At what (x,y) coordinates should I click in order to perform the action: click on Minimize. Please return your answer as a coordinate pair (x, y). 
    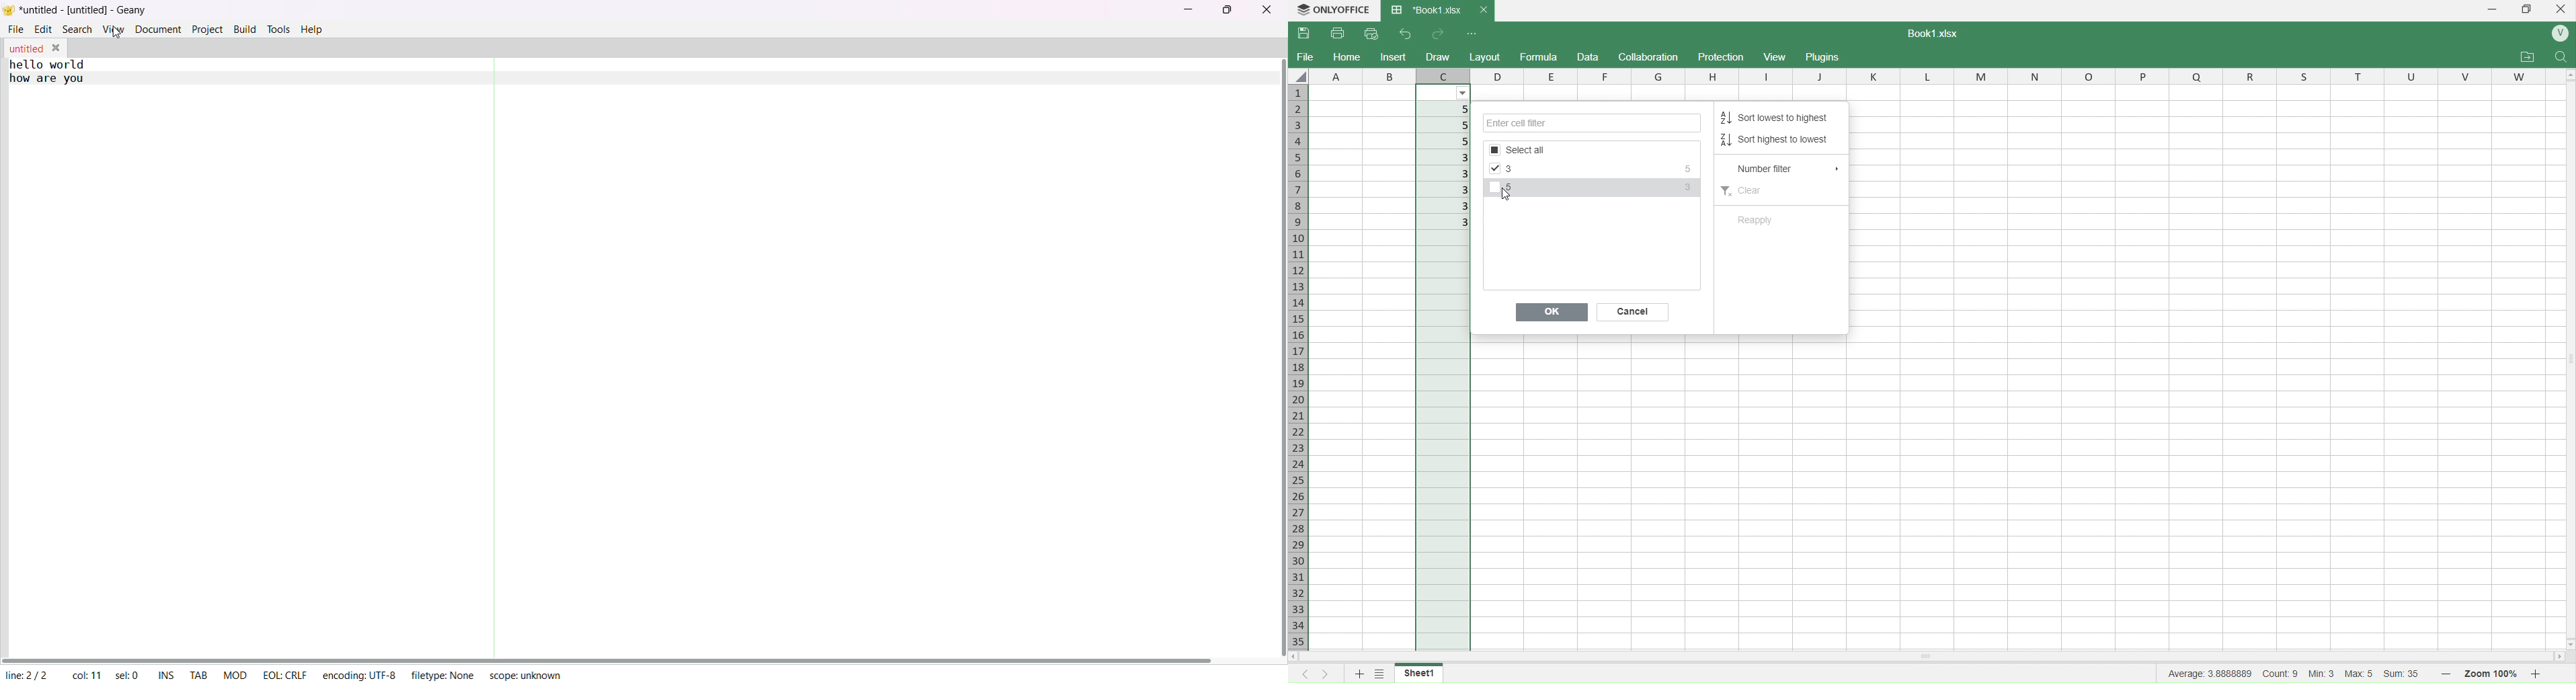
    Looking at the image, I should click on (2493, 9).